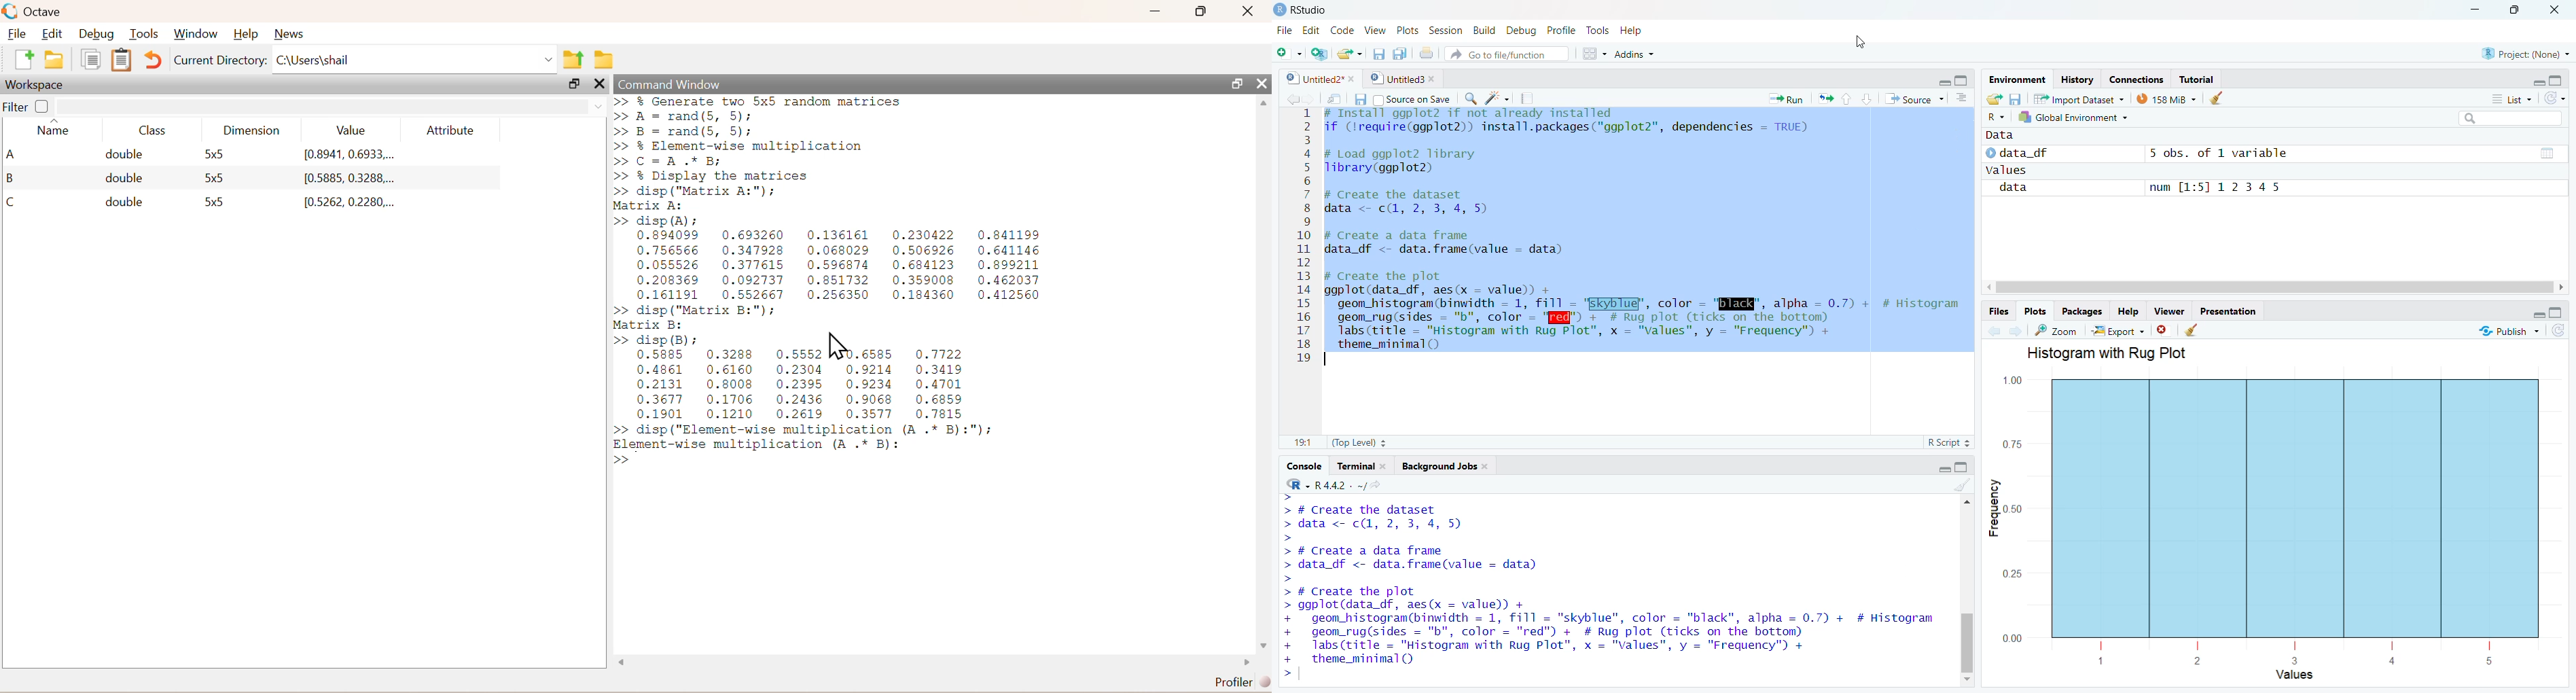  I want to click on maximize, so click(2521, 12).